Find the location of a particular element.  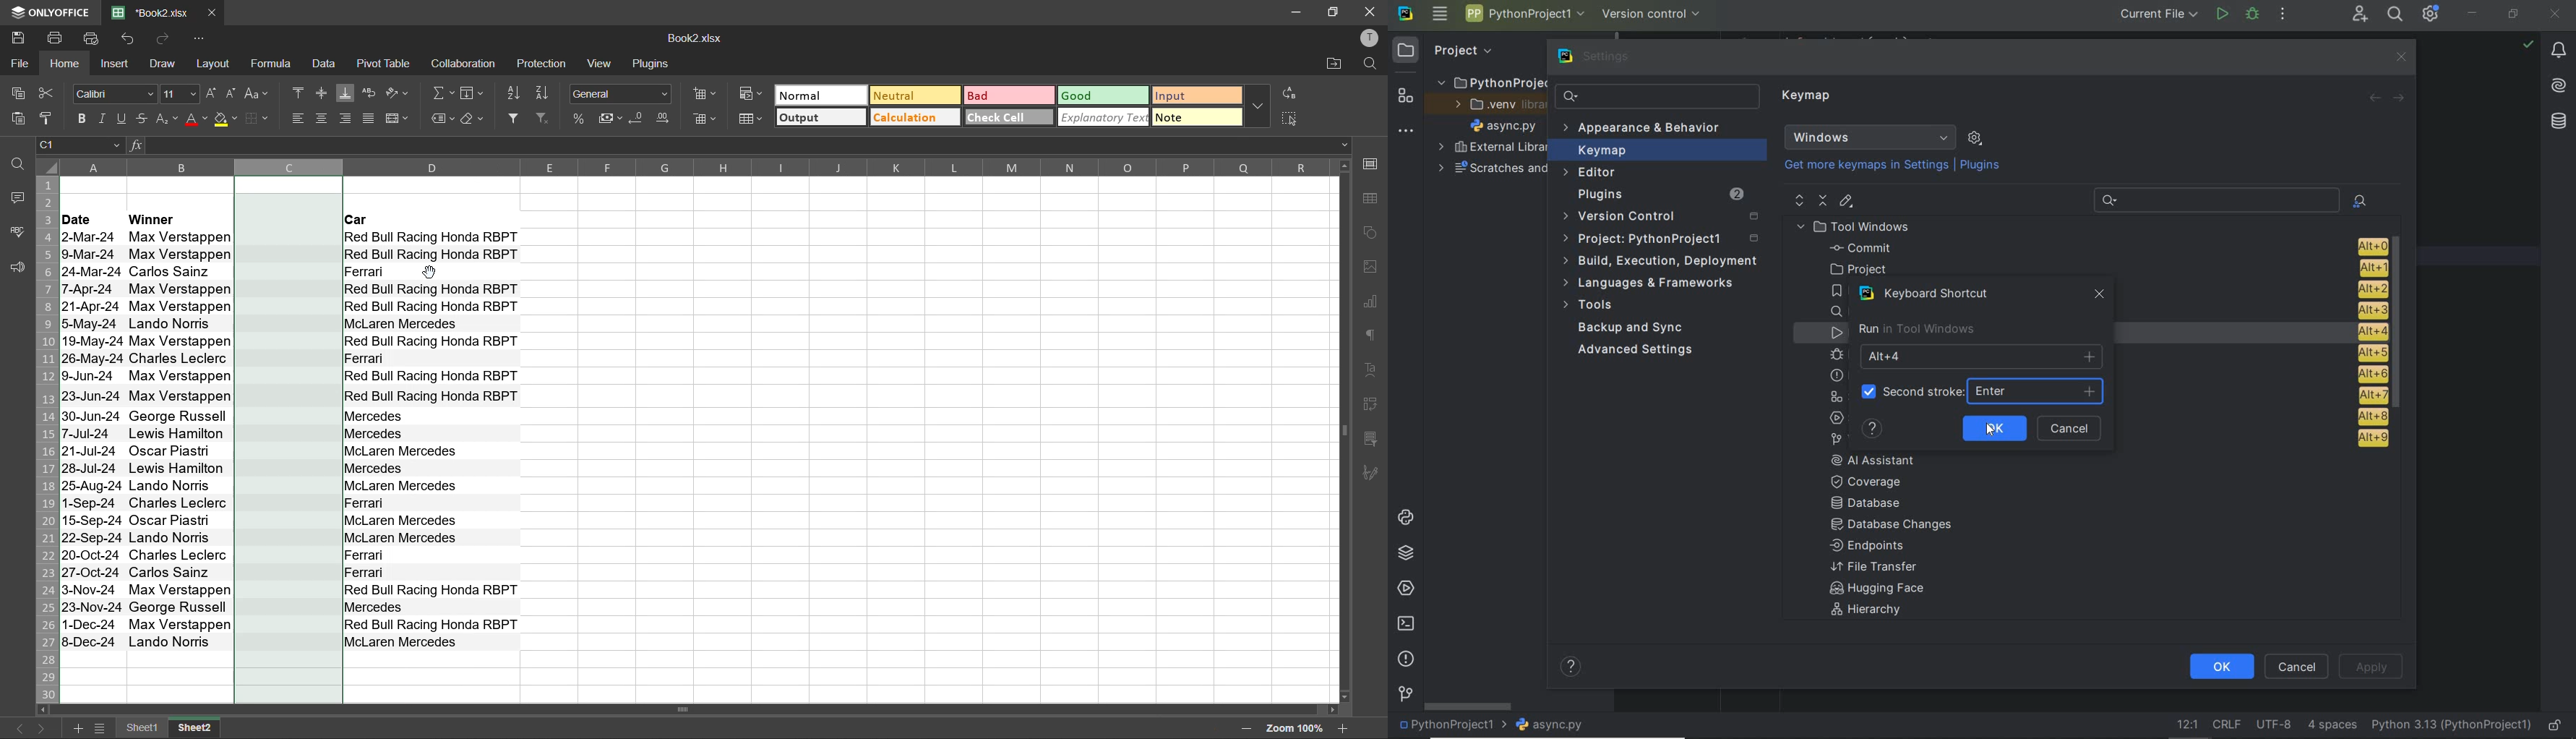

select all is located at coordinates (1290, 120).